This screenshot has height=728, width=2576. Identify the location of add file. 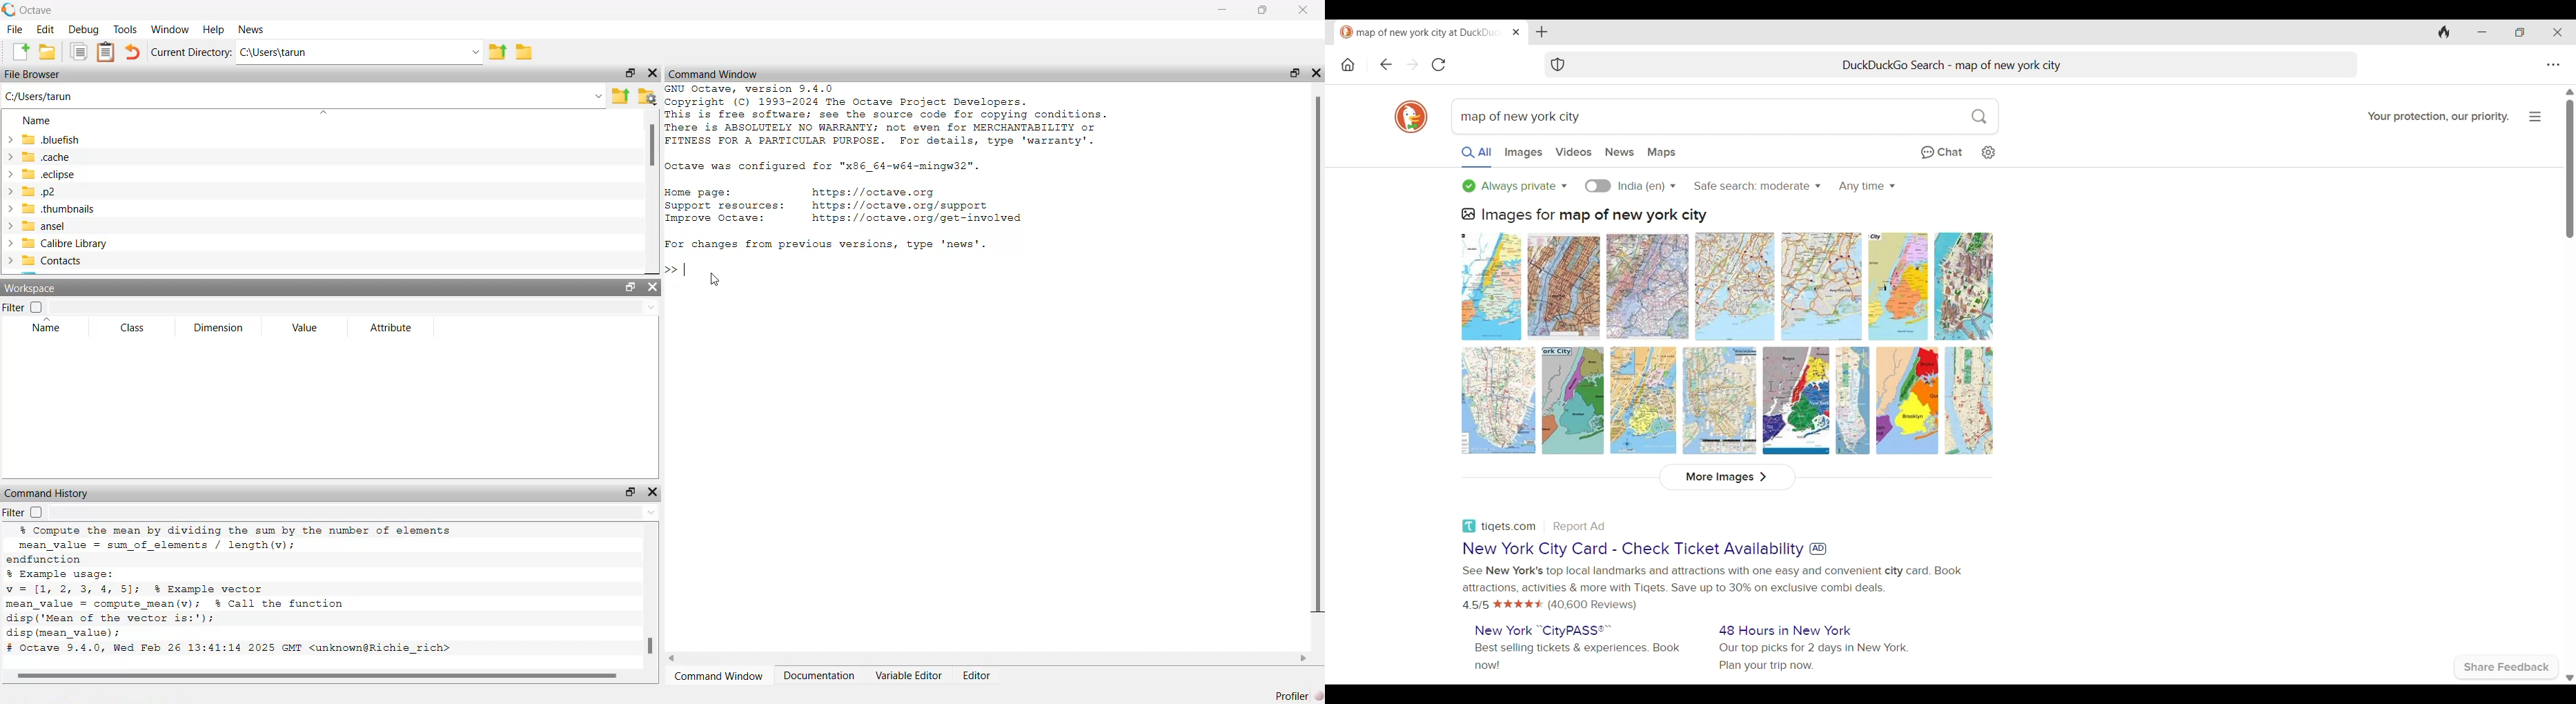
(20, 52).